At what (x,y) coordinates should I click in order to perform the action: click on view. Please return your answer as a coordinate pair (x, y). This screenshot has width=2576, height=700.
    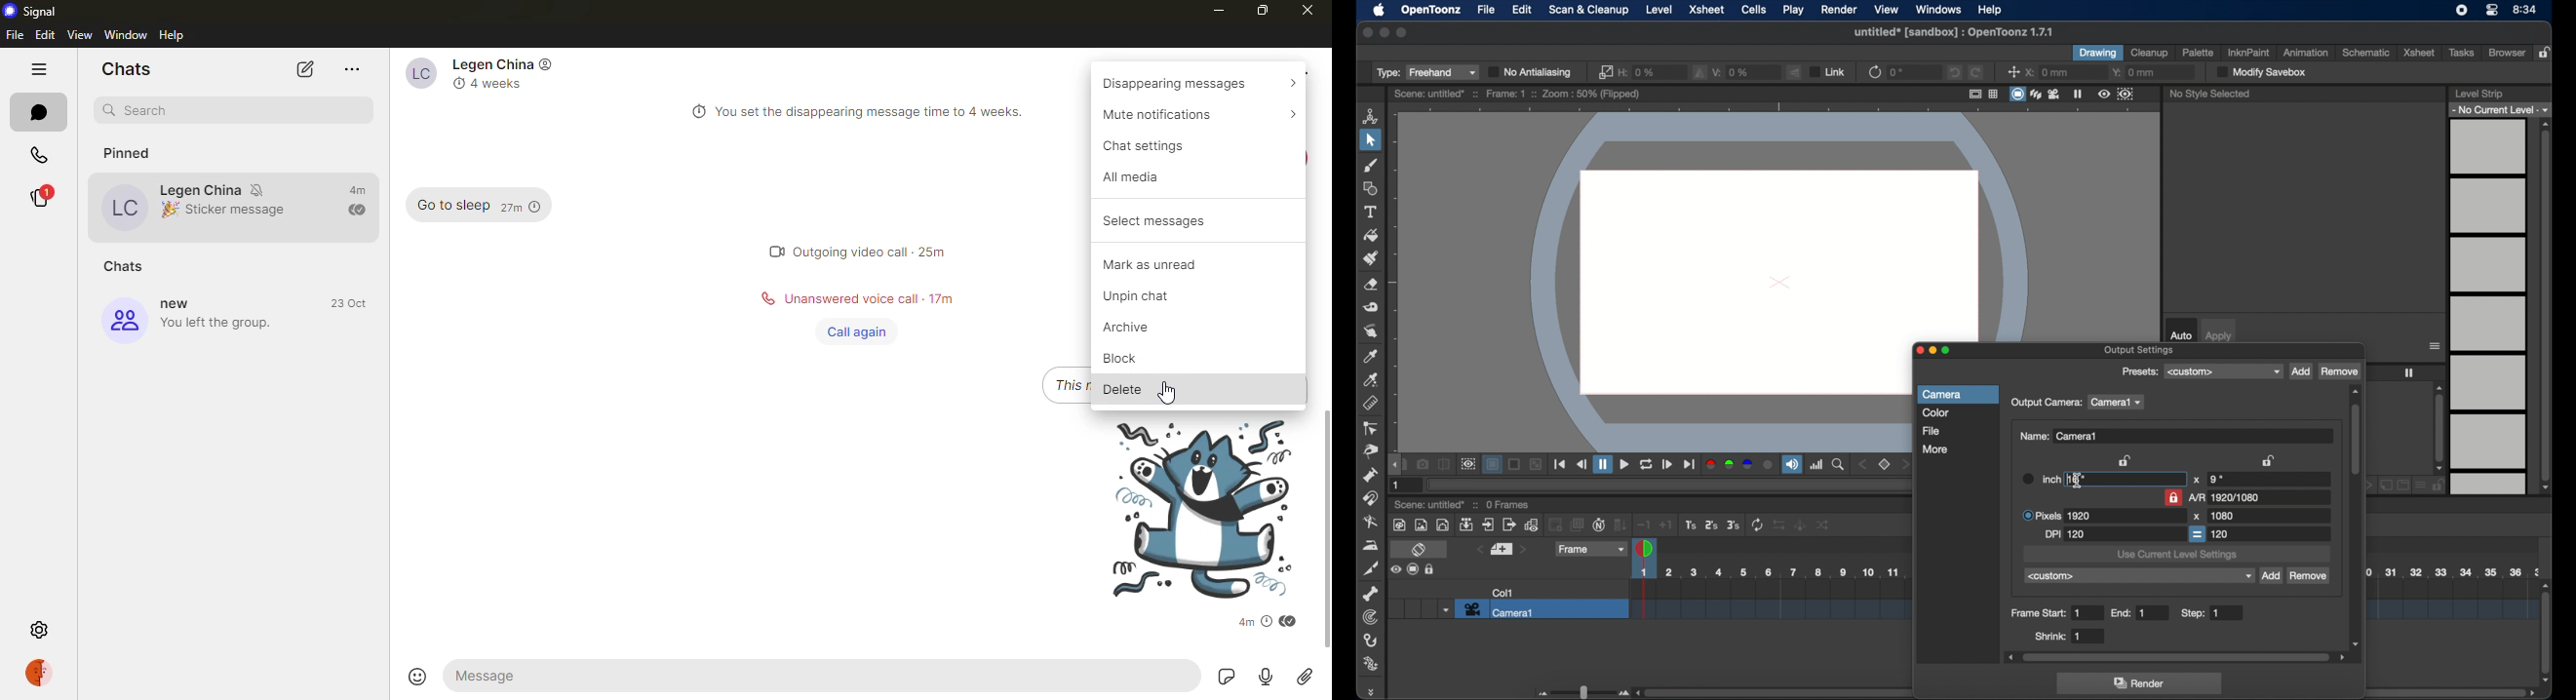
    Looking at the image, I should click on (80, 34).